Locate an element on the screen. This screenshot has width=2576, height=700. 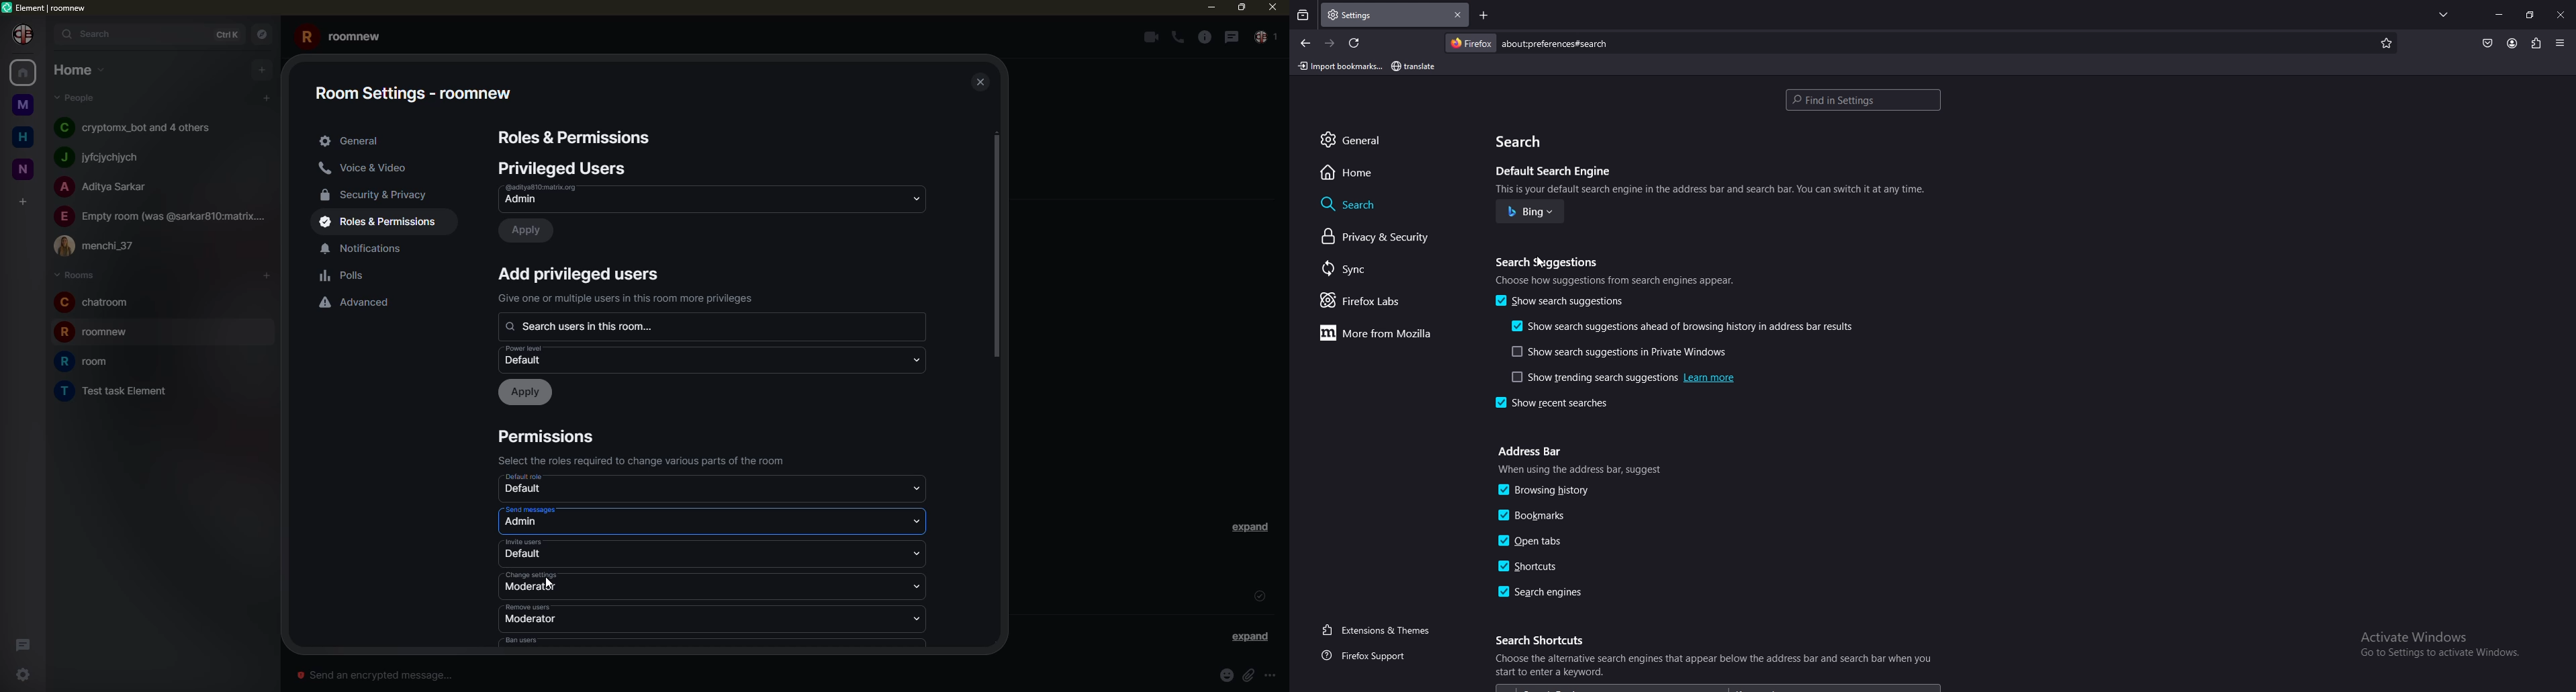
invite is located at coordinates (525, 542).